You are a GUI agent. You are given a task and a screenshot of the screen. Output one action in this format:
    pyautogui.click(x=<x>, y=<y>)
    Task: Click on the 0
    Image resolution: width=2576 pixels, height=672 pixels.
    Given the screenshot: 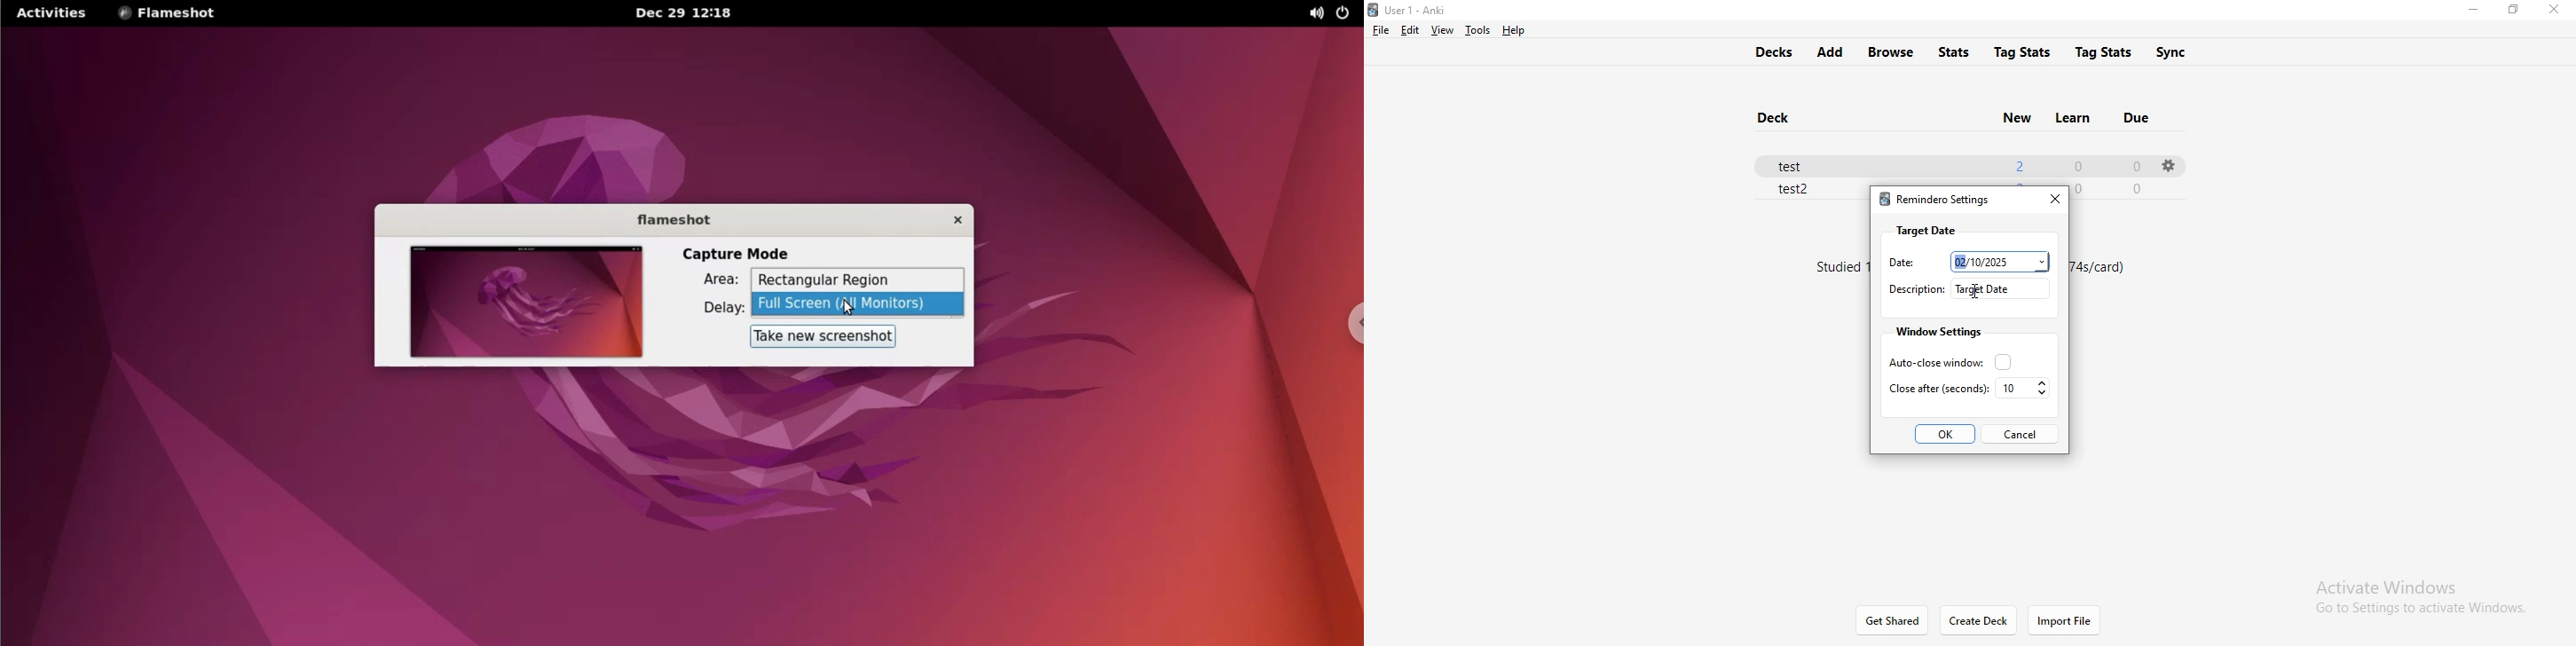 What is the action you would take?
    pyautogui.click(x=2077, y=164)
    